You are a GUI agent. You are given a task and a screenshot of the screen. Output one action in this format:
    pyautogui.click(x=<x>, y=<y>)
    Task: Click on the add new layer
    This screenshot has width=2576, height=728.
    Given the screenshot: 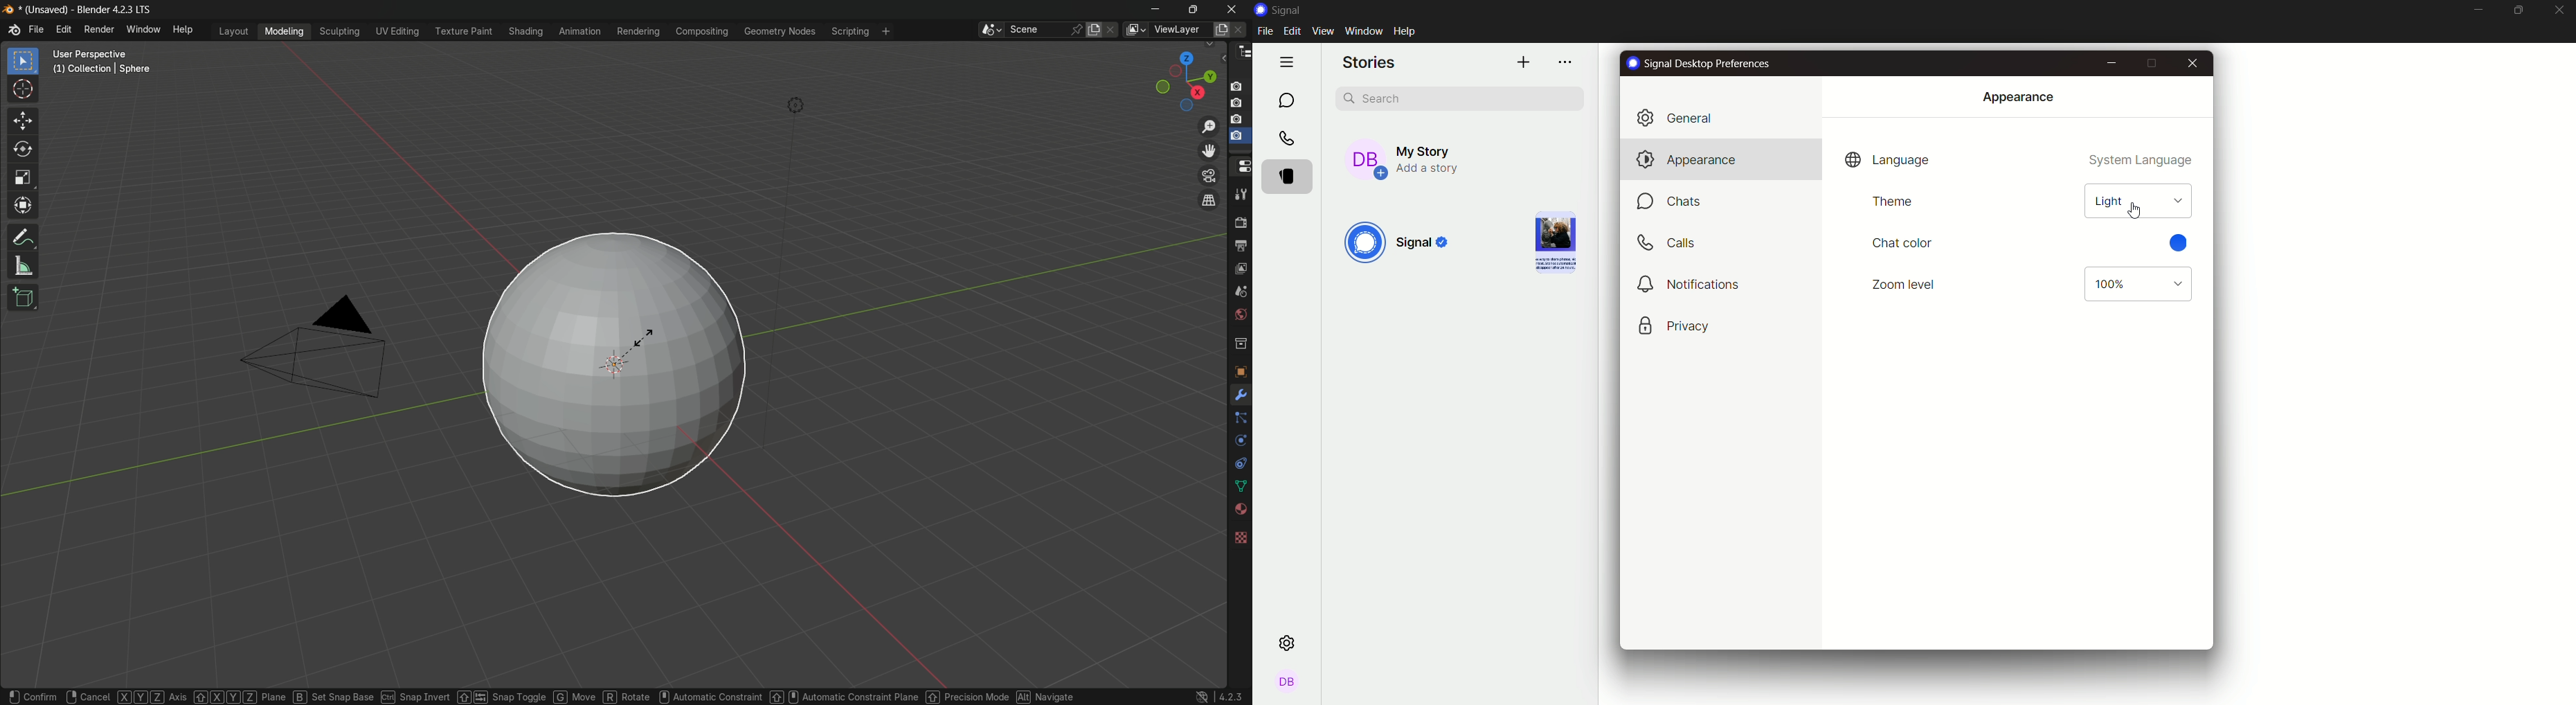 What is the action you would take?
    pyautogui.click(x=1222, y=29)
    